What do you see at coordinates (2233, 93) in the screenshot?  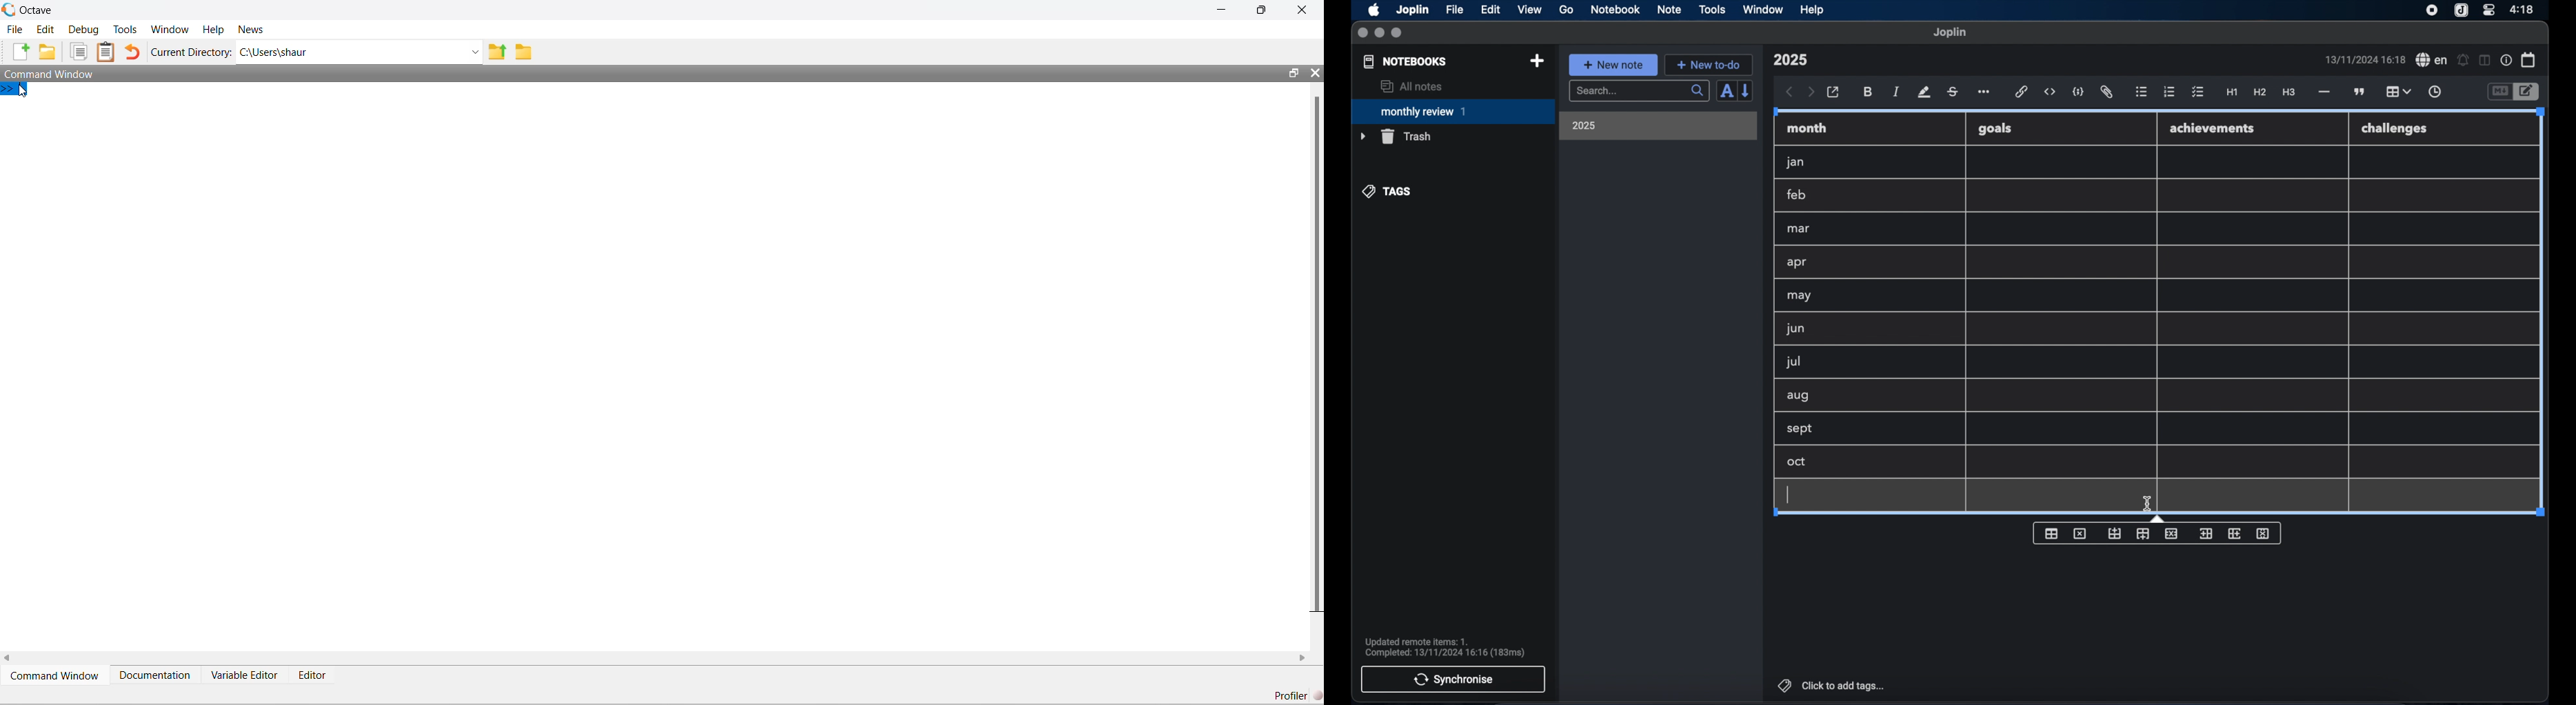 I see `heading 1` at bounding box center [2233, 93].